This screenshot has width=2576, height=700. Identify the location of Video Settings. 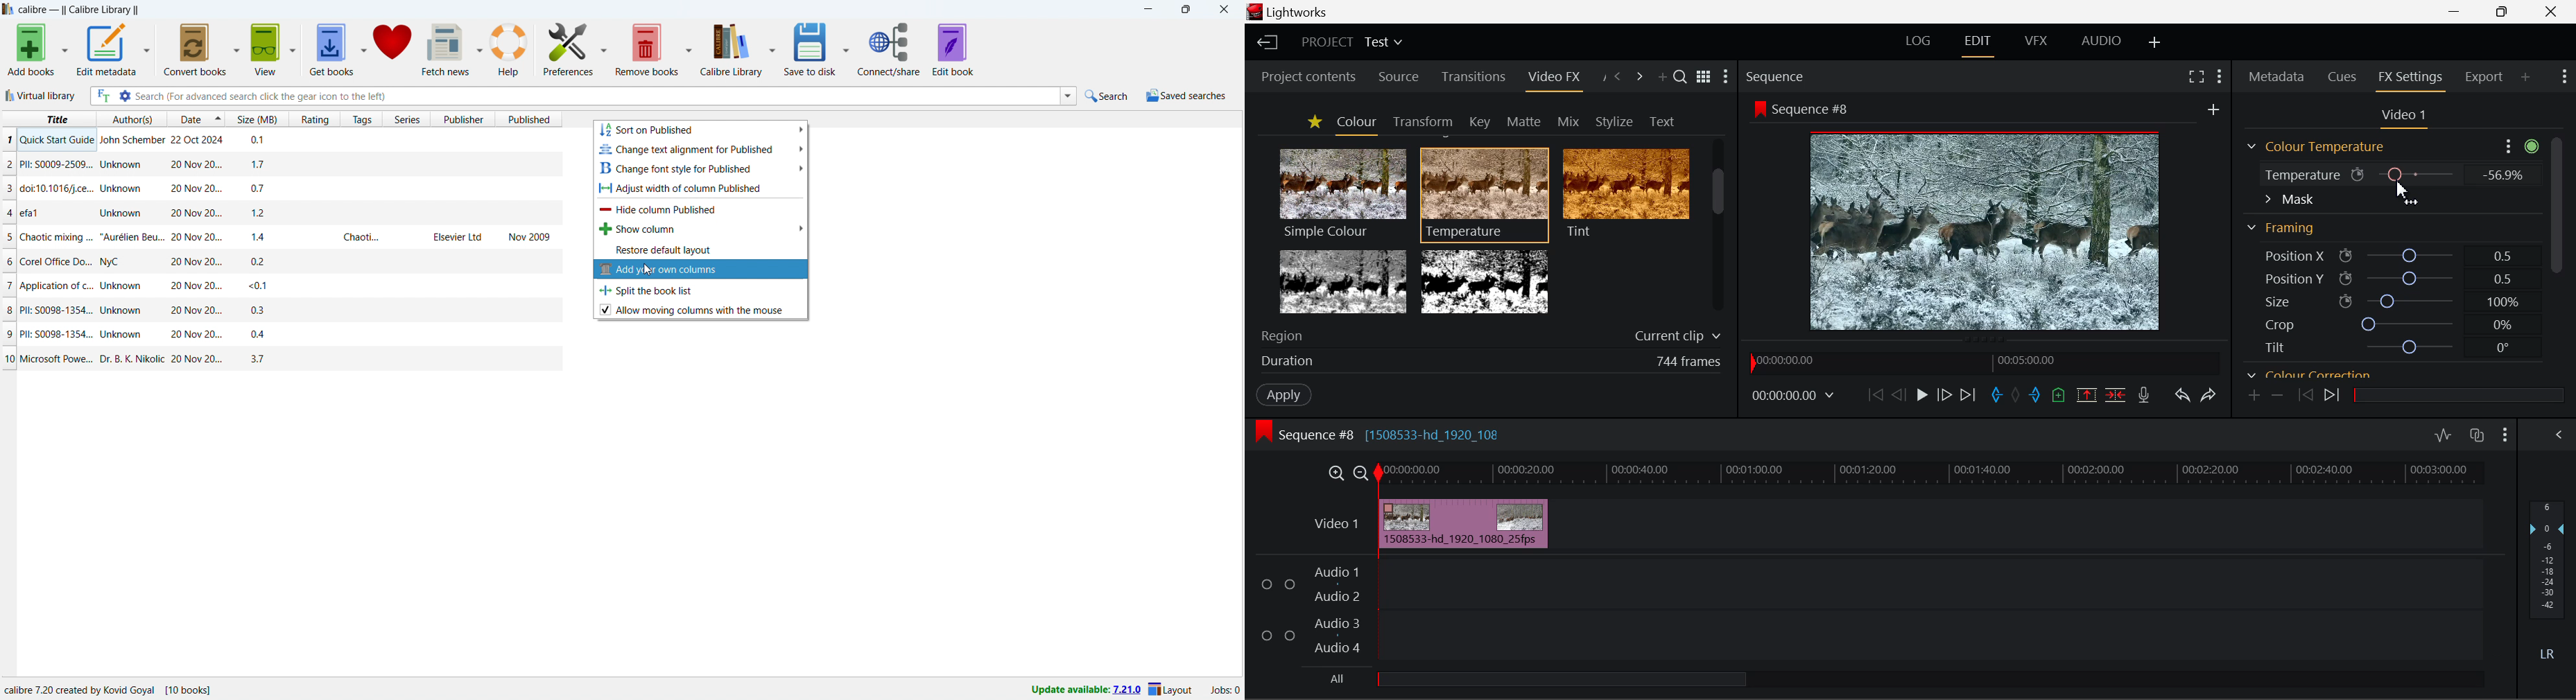
(2408, 118).